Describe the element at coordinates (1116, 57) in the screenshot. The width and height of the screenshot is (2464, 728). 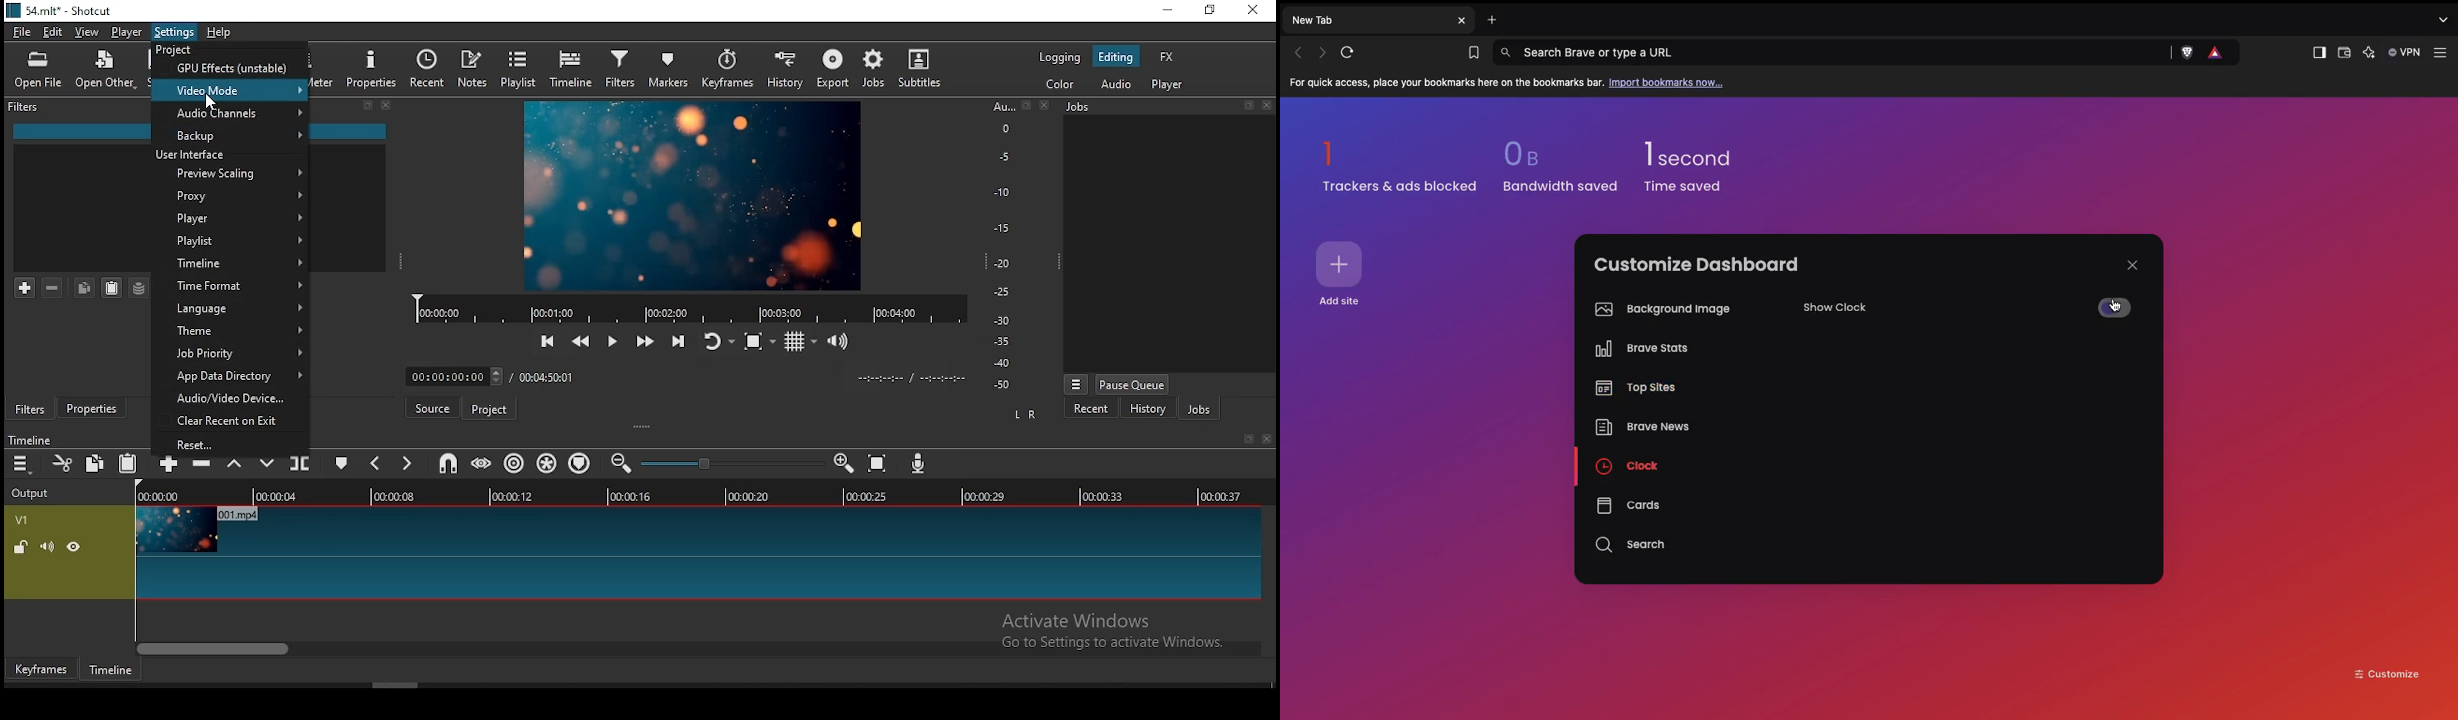
I see `editing` at that location.